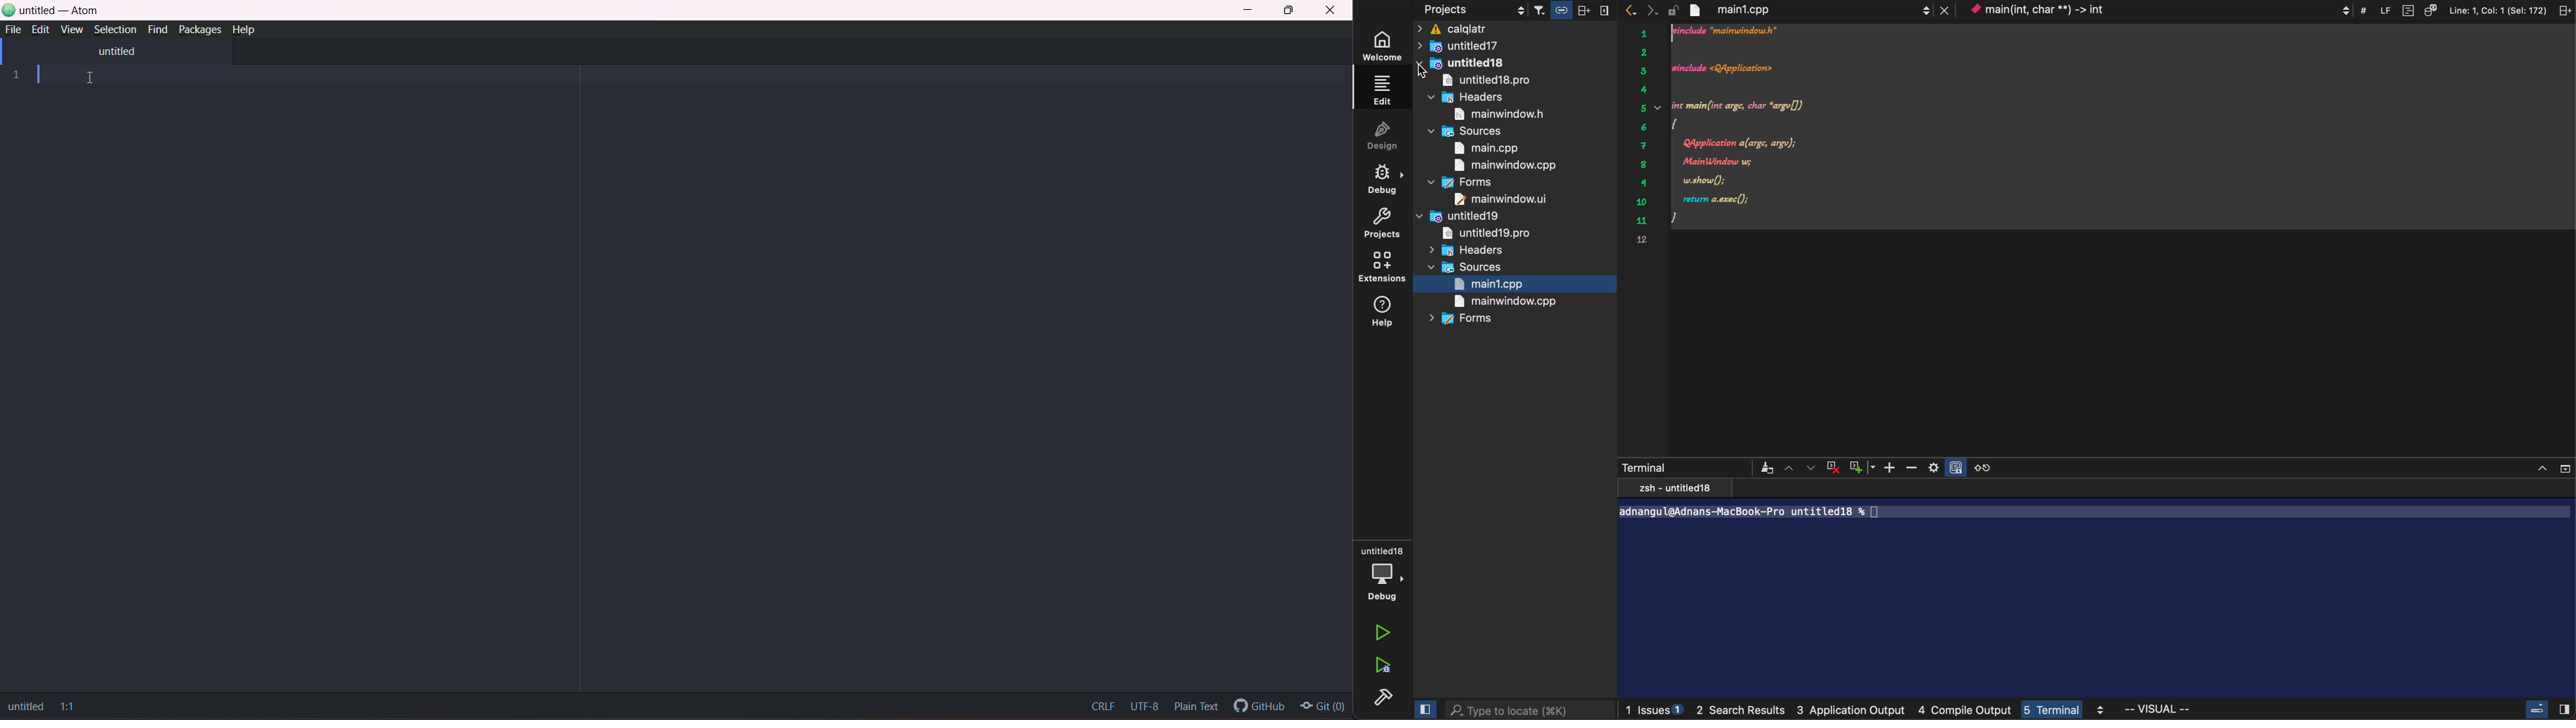 Image resolution: width=2576 pixels, height=728 pixels. What do you see at coordinates (1492, 80) in the screenshot?
I see `untitled 18 pro` at bounding box center [1492, 80].